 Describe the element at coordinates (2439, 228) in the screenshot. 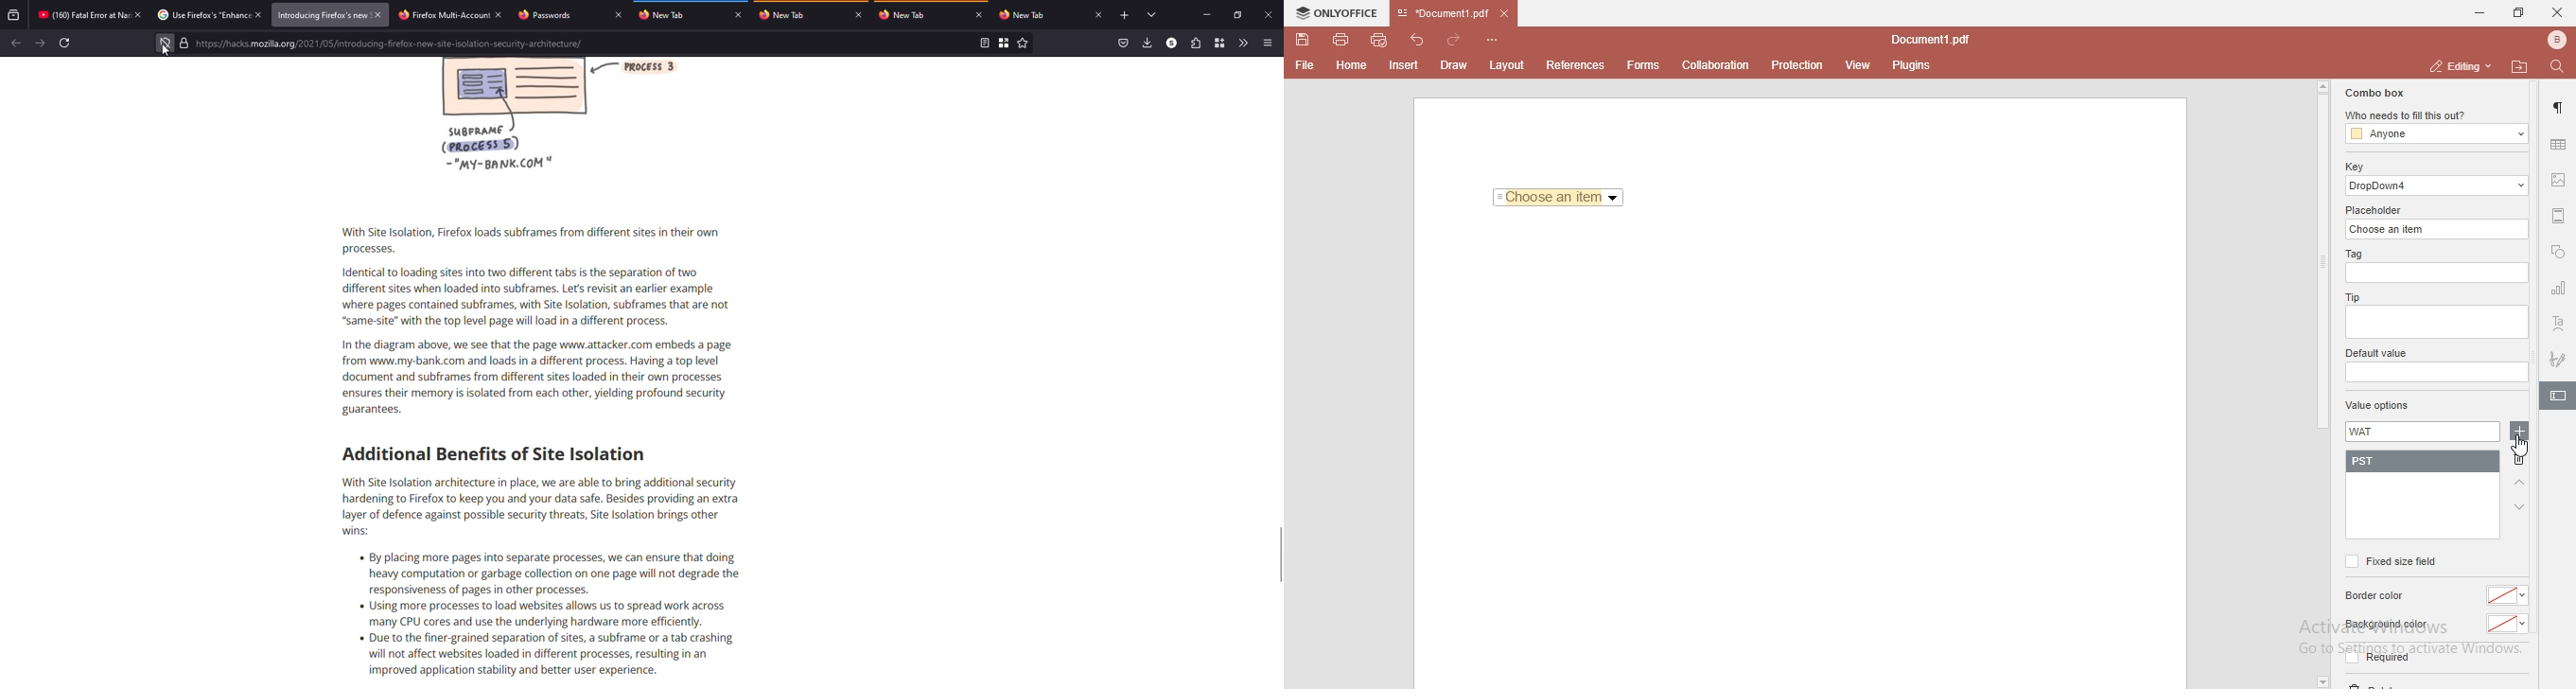

I see `choose an item` at that location.